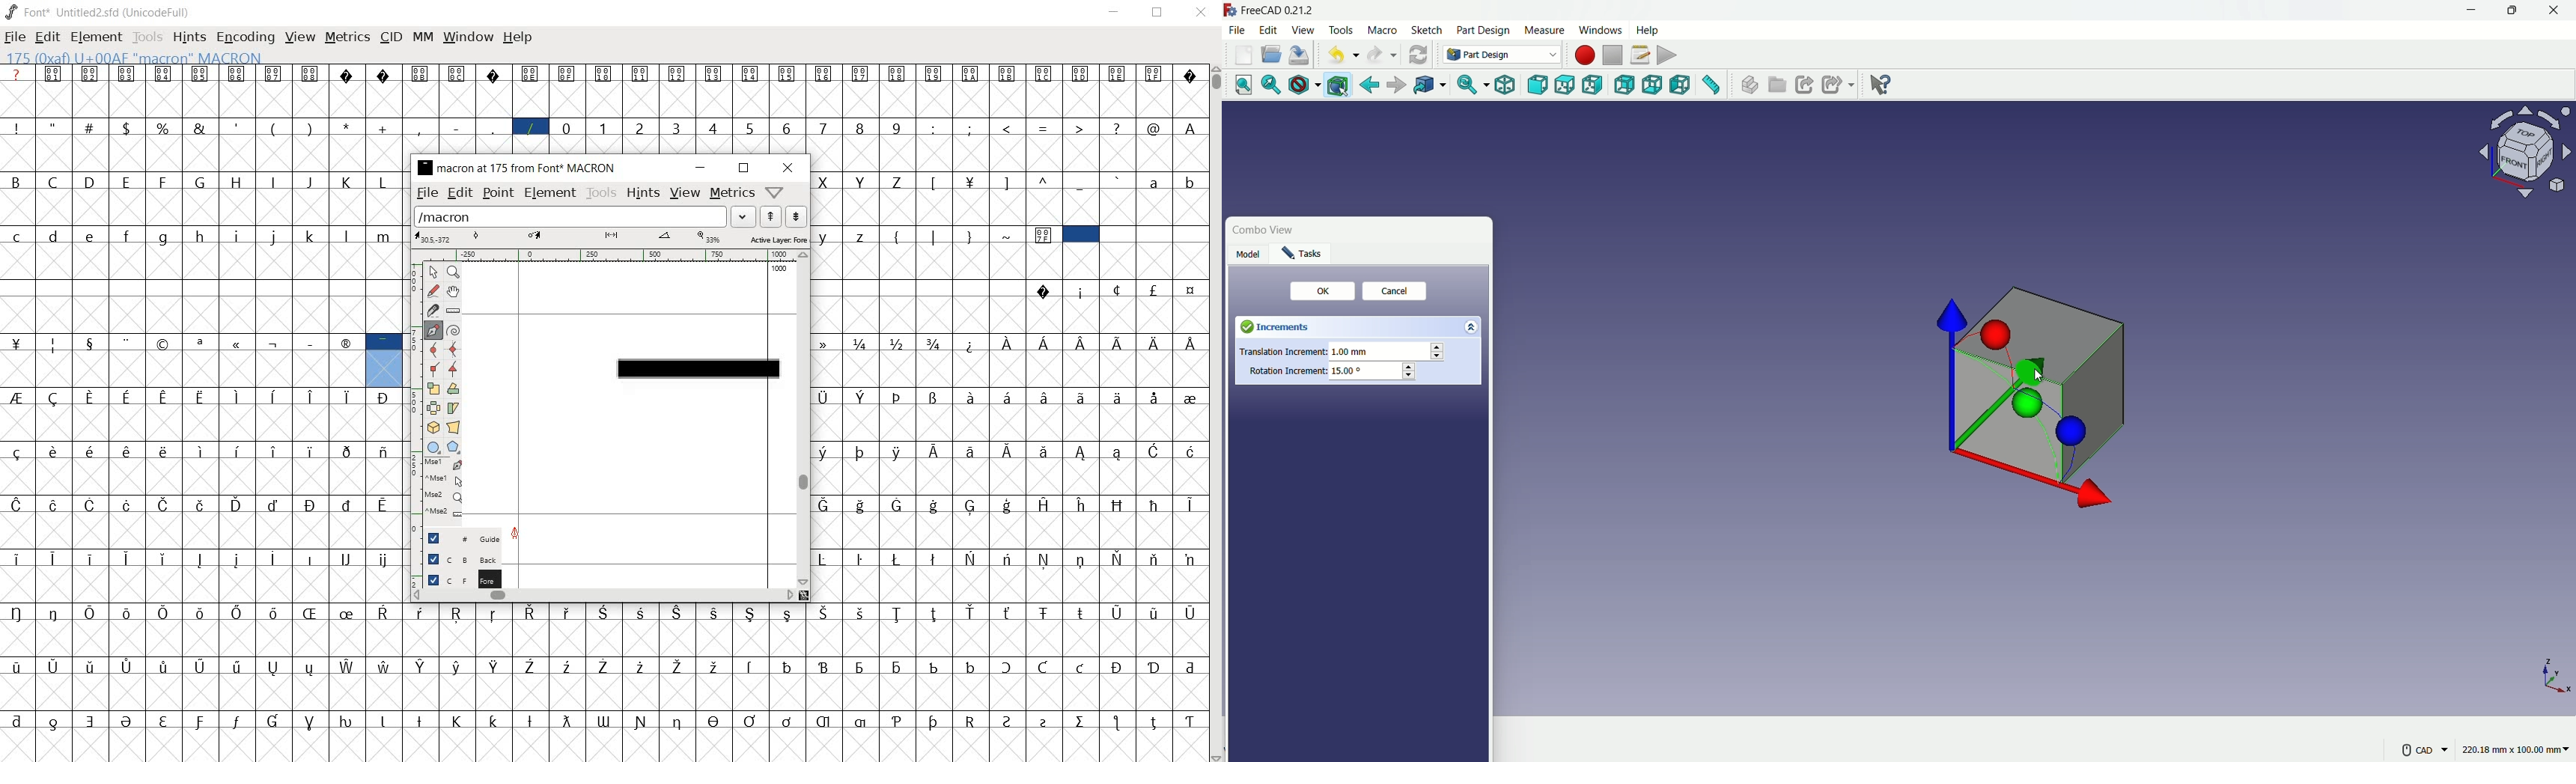 The image size is (2576, 784). Describe the element at coordinates (786, 612) in the screenshot. I see `Symbol` at that location.